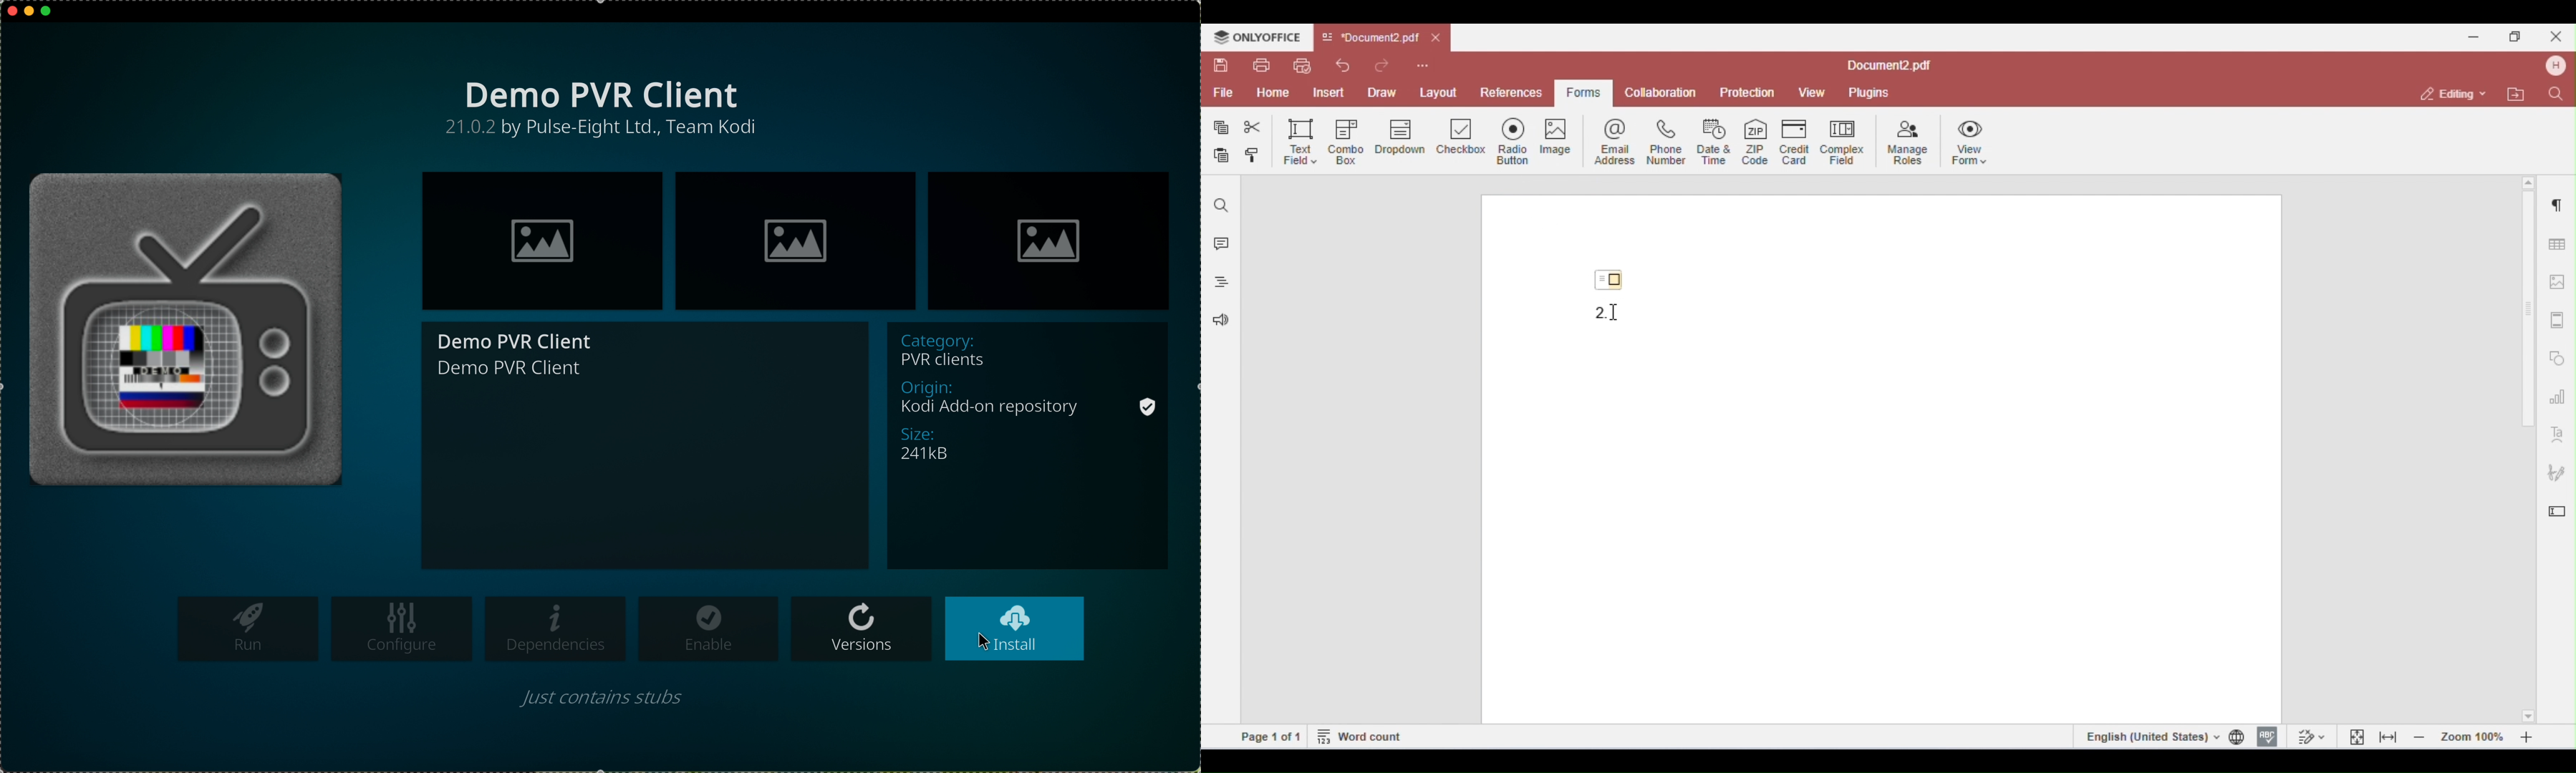 Image resolution: width=2576 pixels, height=784 pixels. Describe the element at coordinates (1028, 446) in the screenshot. I see `Demo PVR client information` at that location.